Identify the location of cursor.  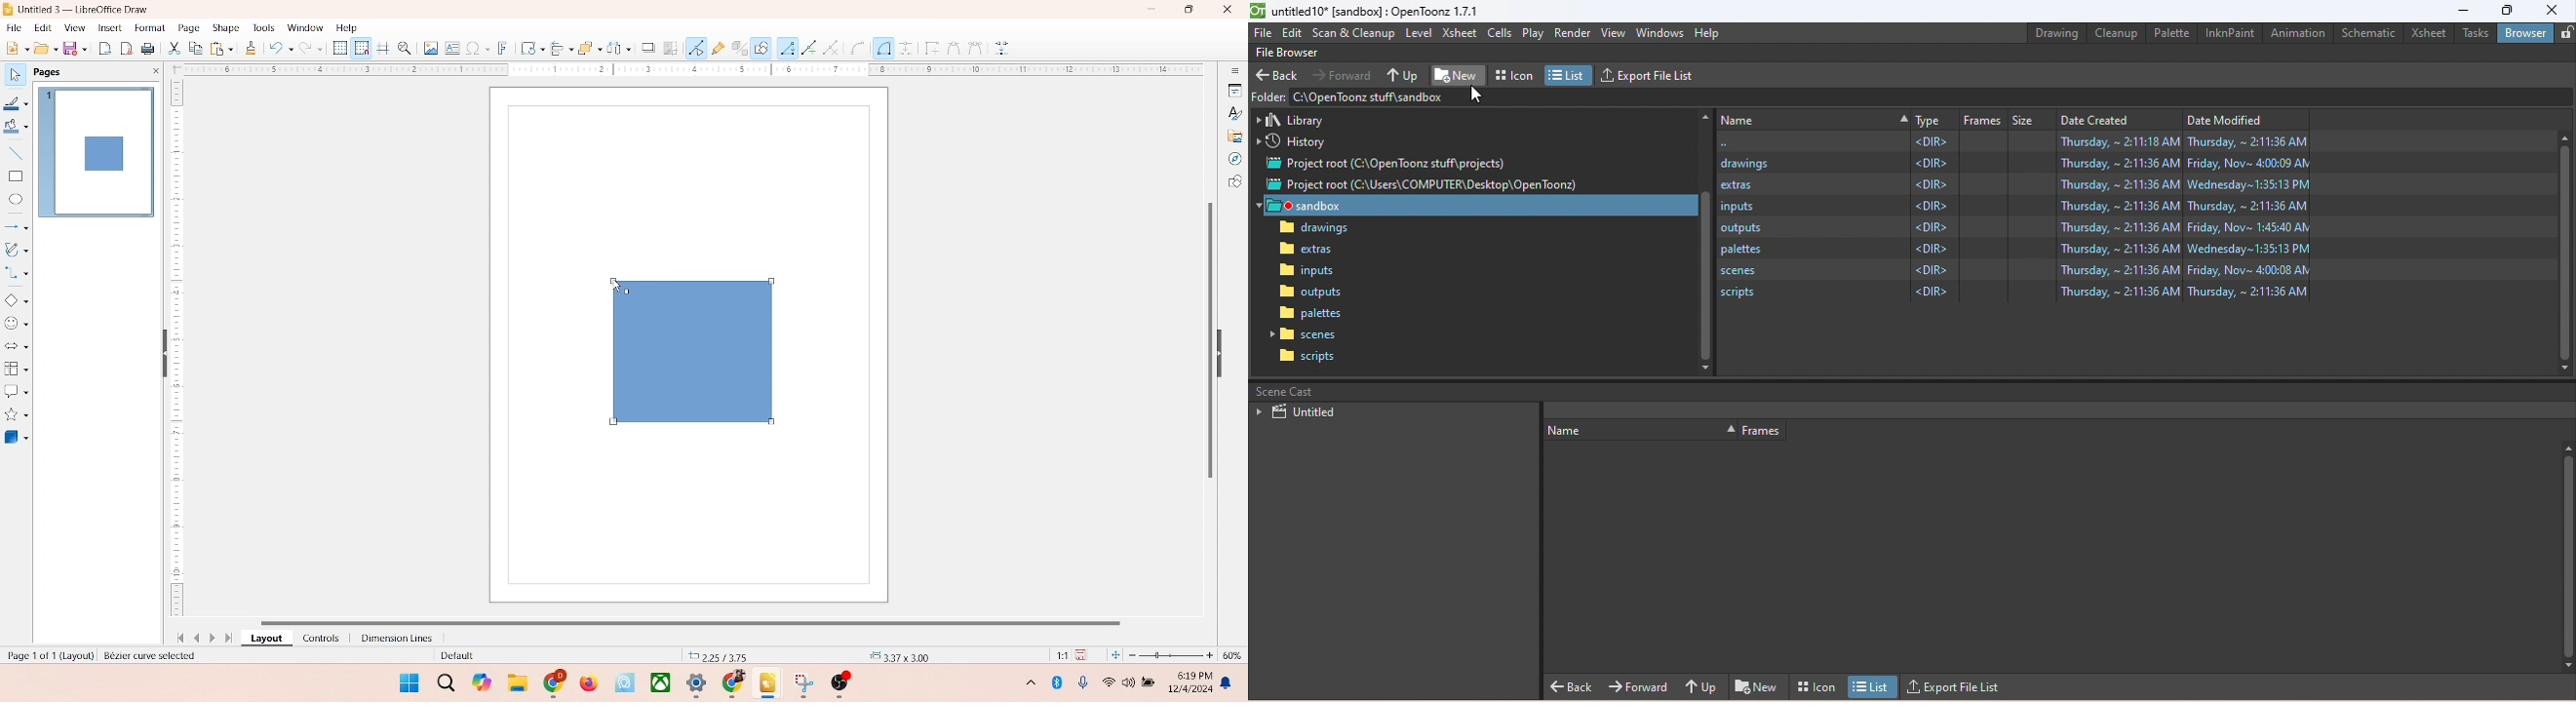
(612, 283).